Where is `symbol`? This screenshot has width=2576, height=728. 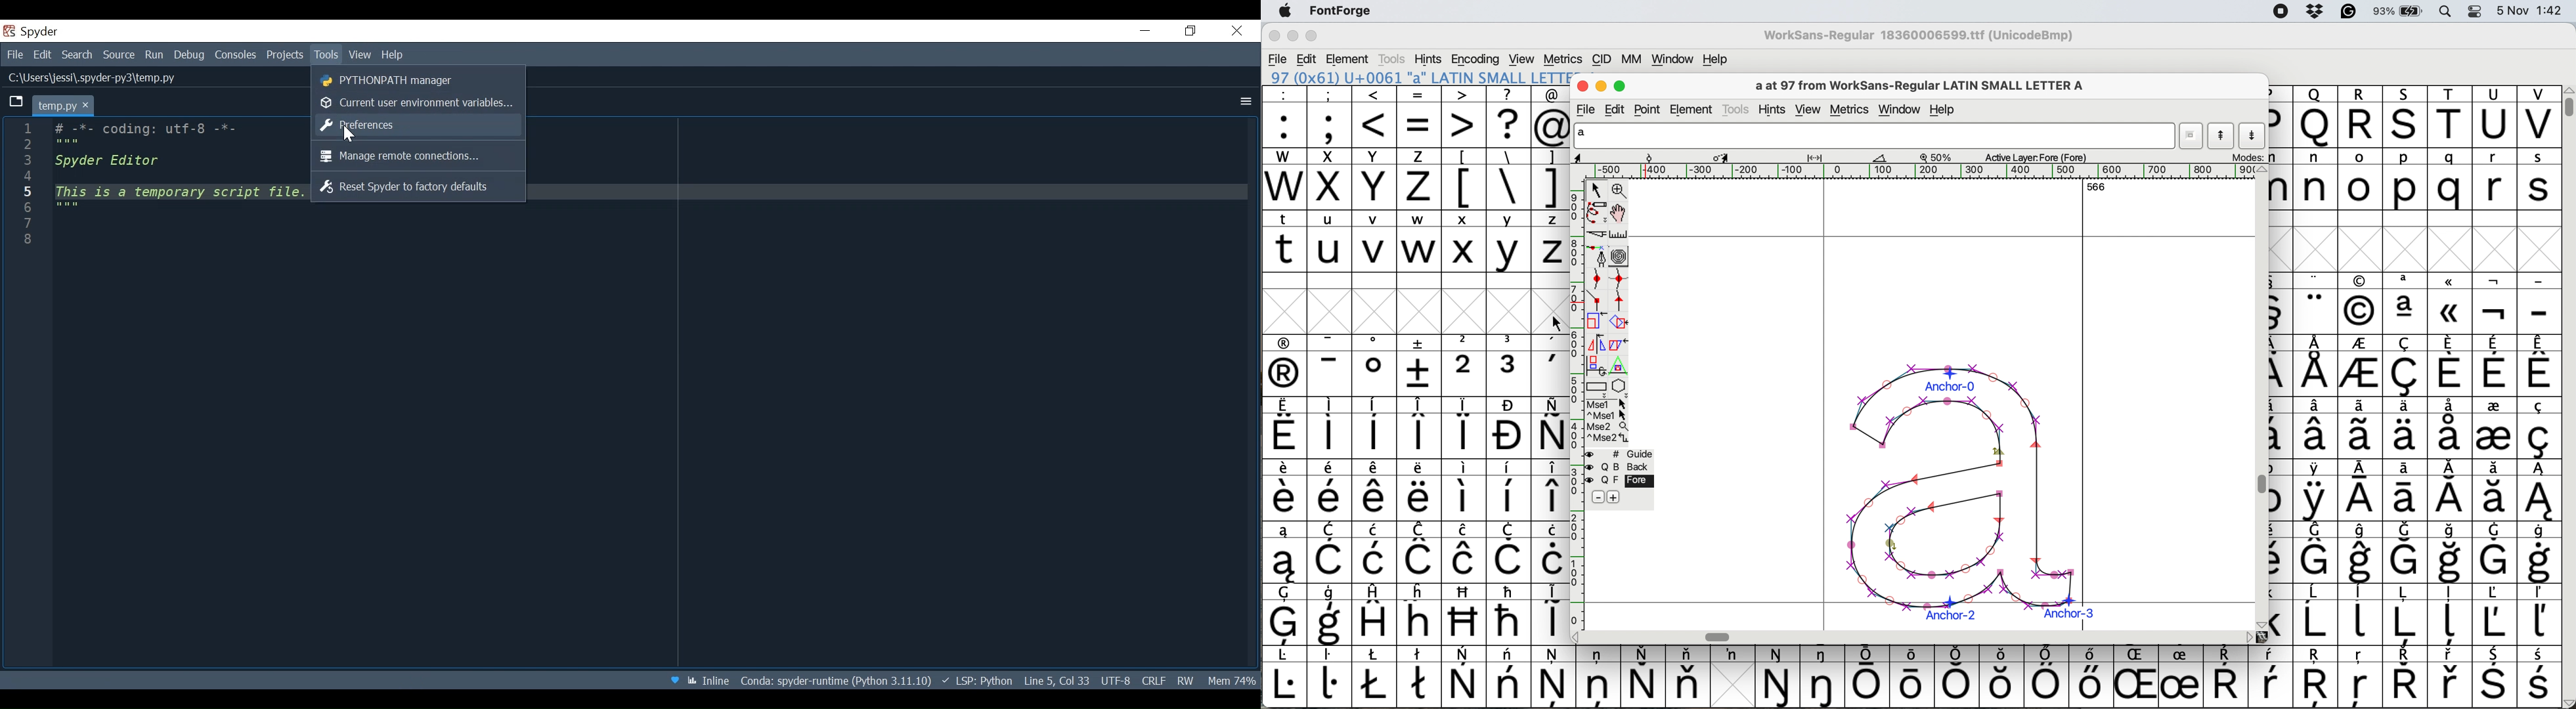 symbol is located at coordinates (1824, 677).